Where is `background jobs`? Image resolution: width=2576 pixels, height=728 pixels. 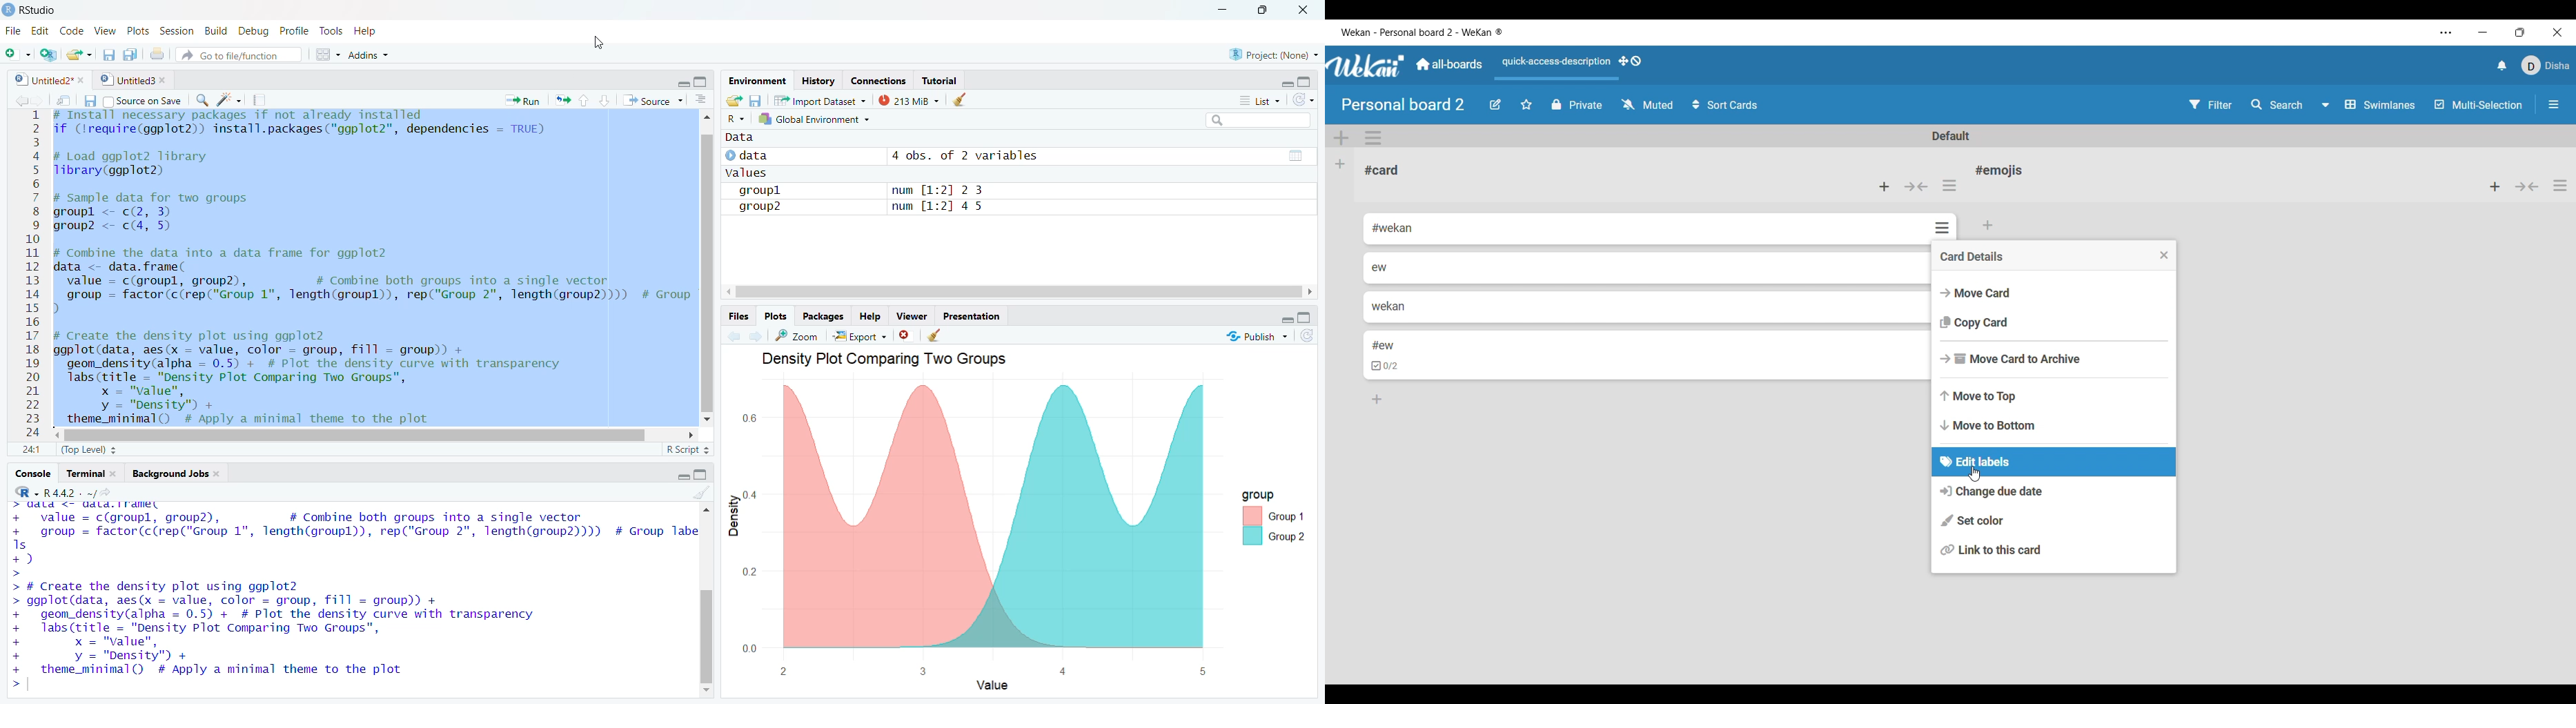 background jobs is located at coordinates (173, 476).